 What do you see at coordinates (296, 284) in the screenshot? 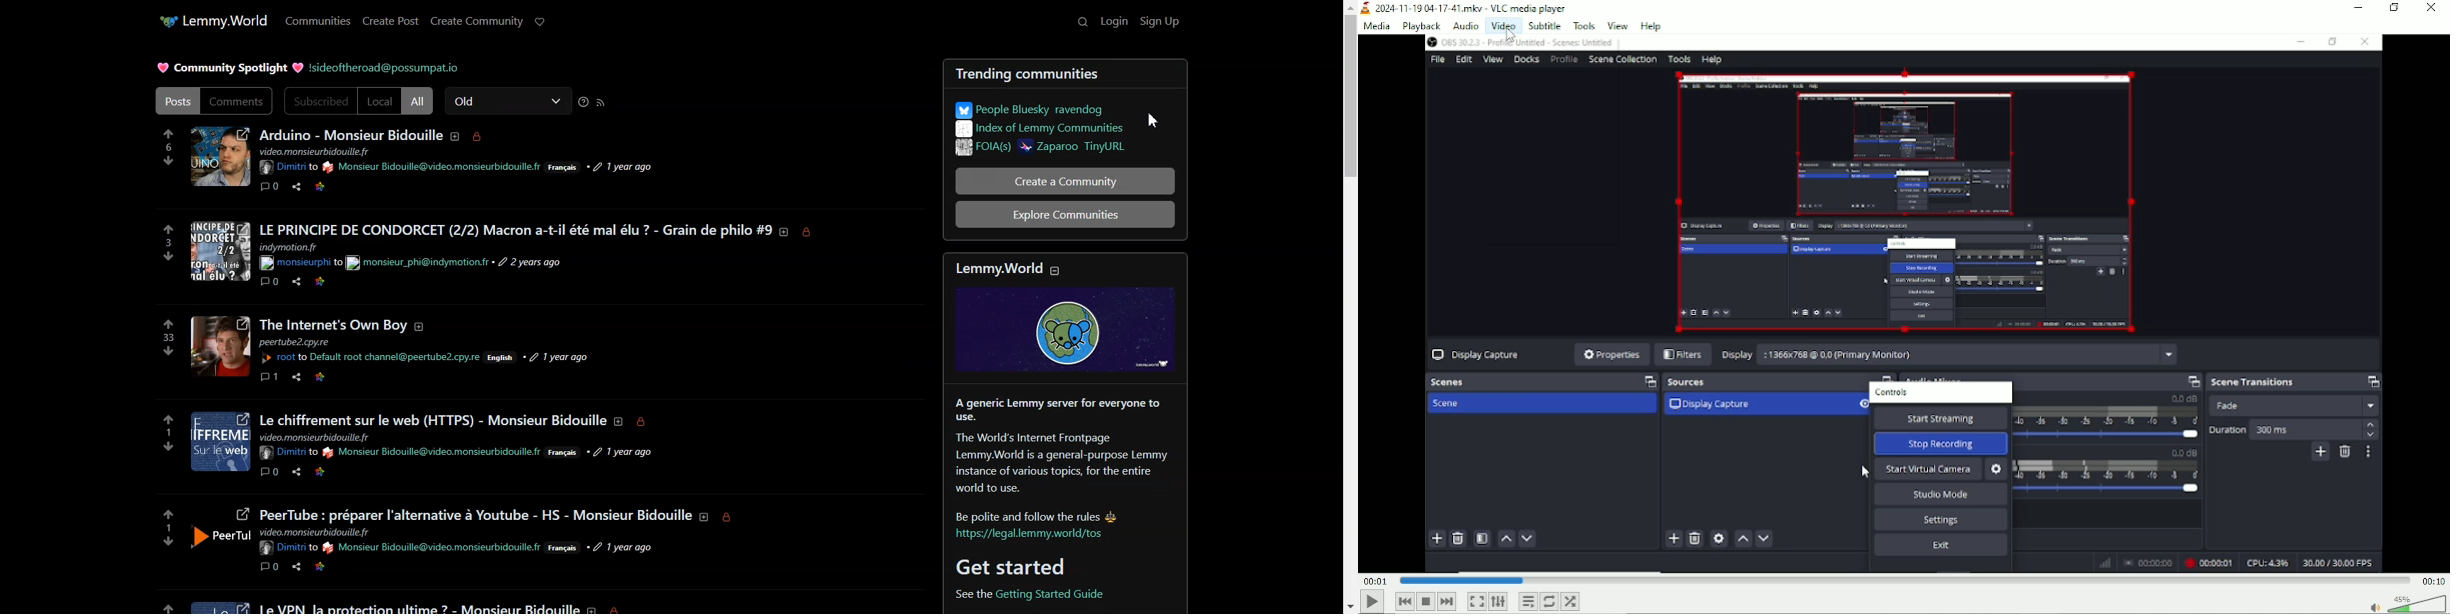
I see `share` at bounding box center [296, 284].